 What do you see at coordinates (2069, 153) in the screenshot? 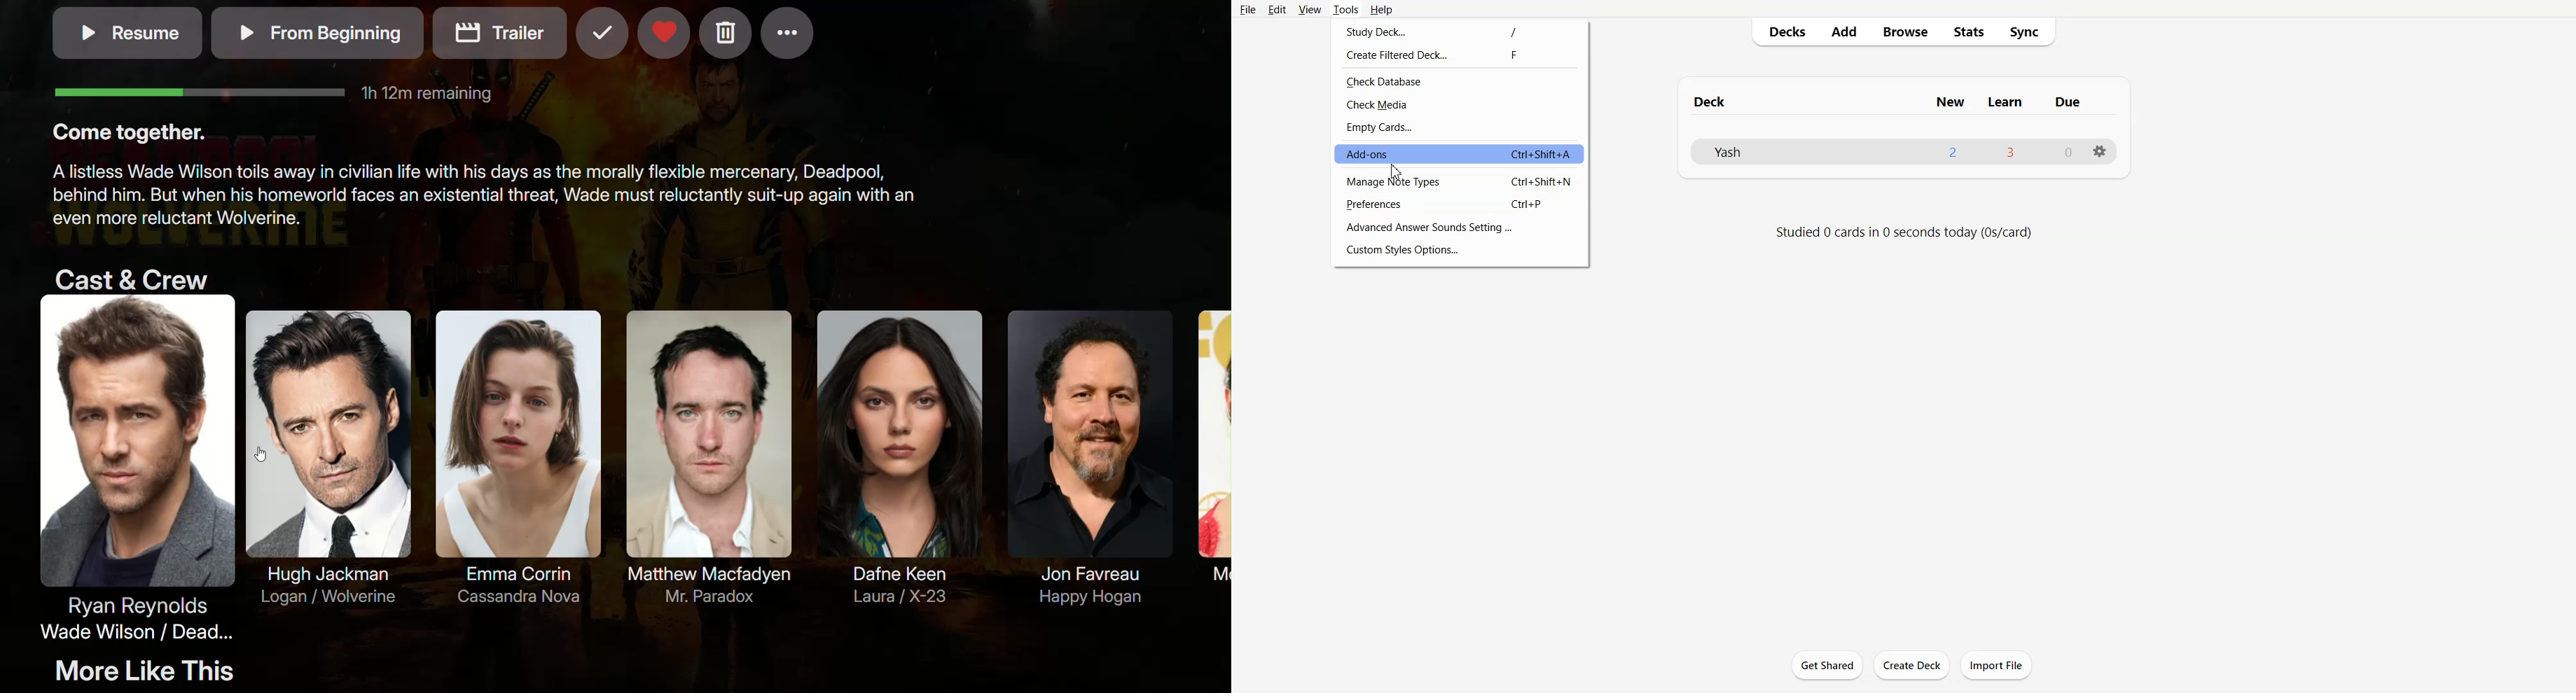
I see `0` at bounding box center [2069, 153].